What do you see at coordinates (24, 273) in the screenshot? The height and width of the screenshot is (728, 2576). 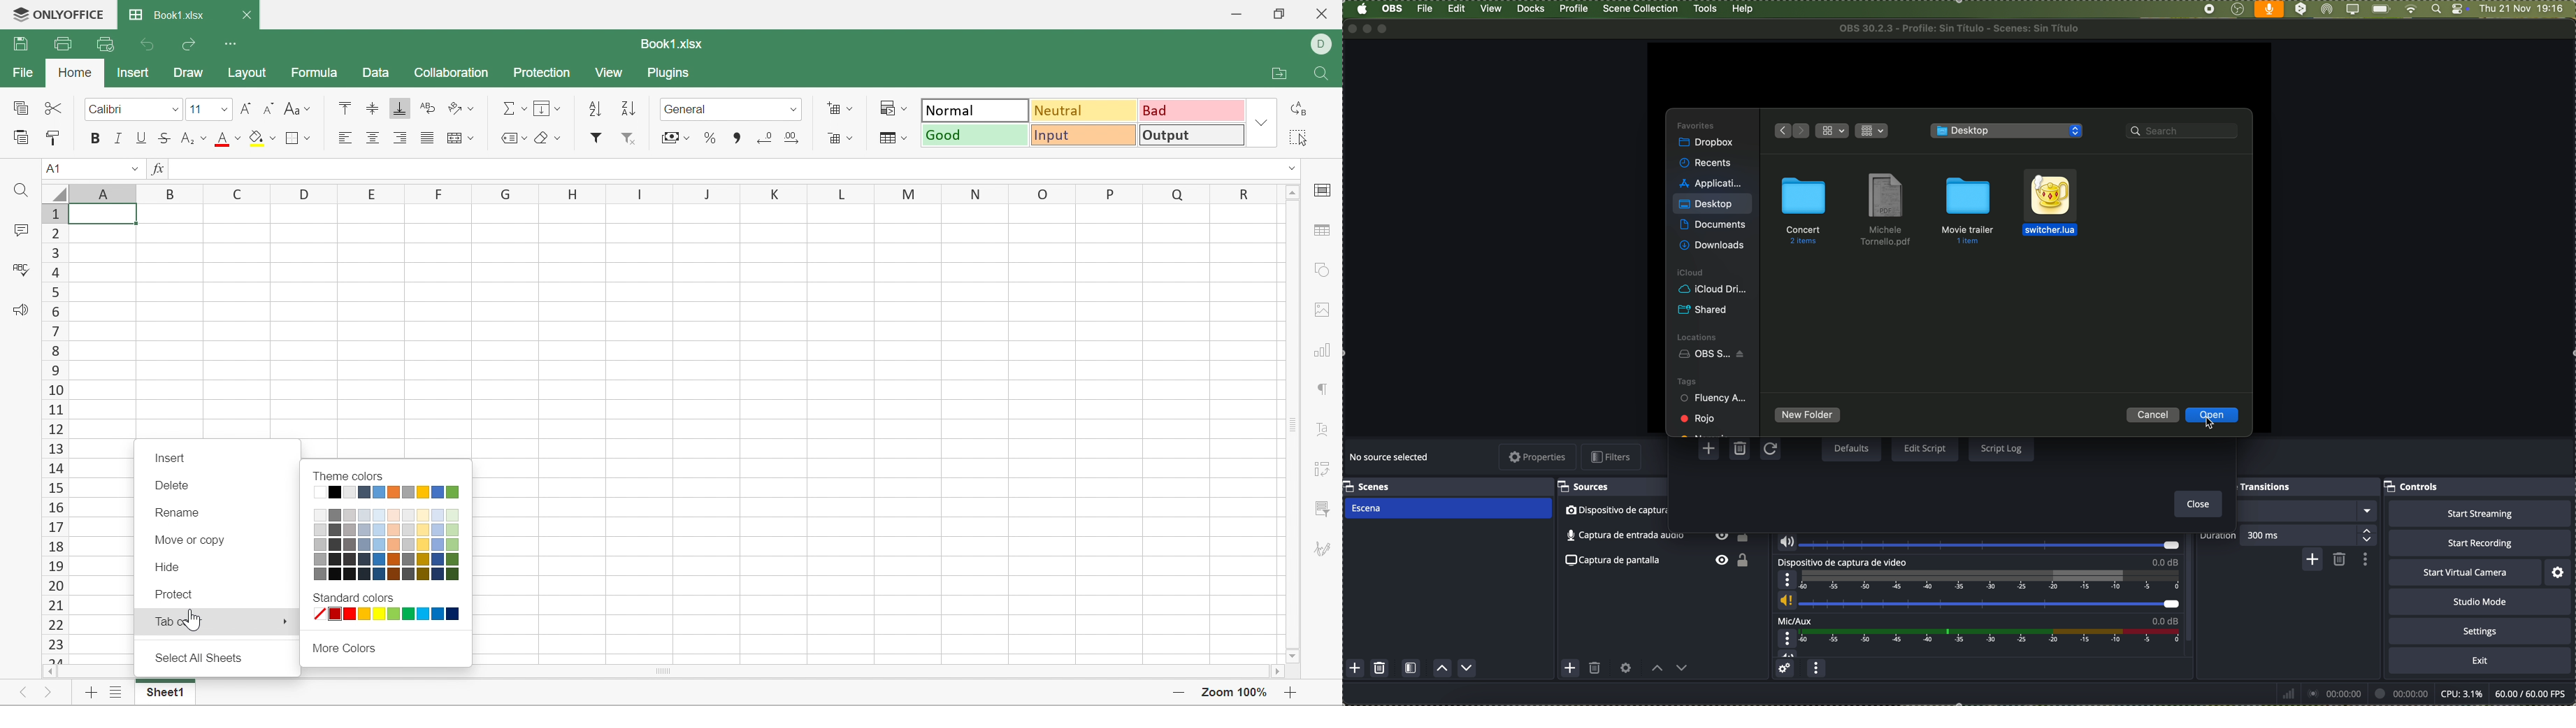 I see `Check spelling` at bounding box center [24, 273].